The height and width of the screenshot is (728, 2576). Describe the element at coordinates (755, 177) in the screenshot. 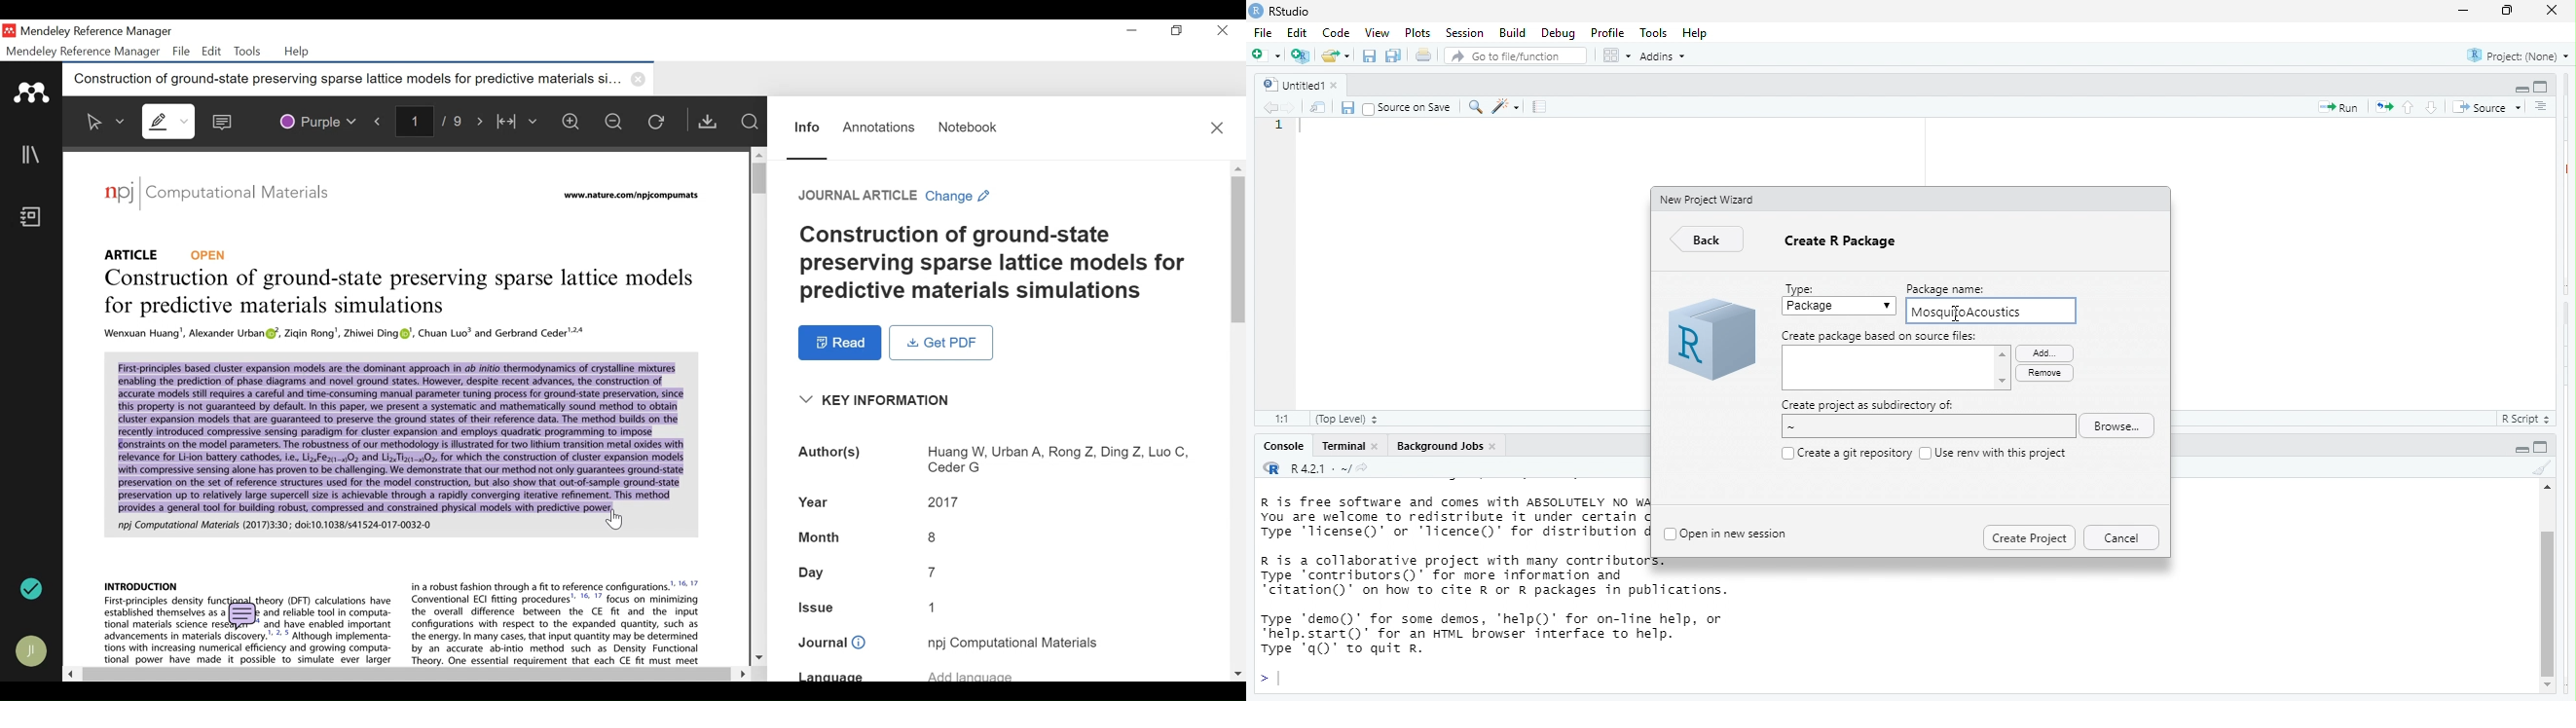

I see `Vertical Scroll bar` at that location.